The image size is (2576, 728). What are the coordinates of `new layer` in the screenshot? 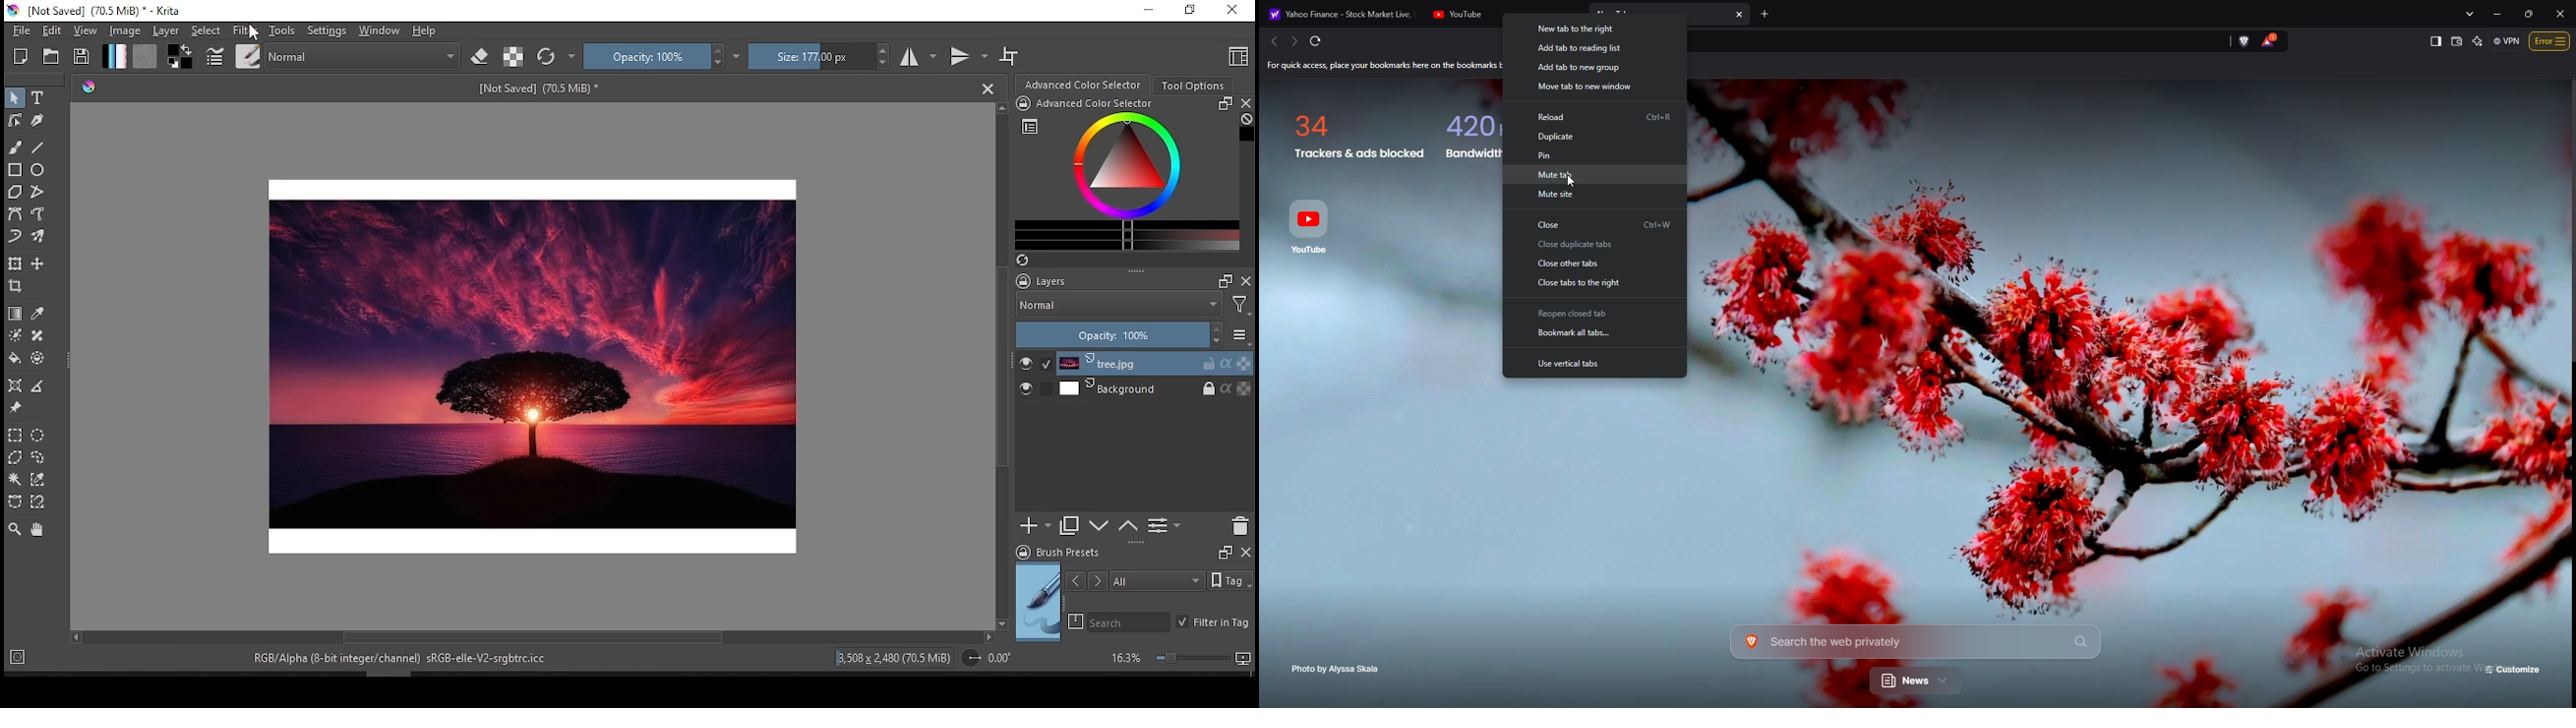 It's located at (1035, 527).